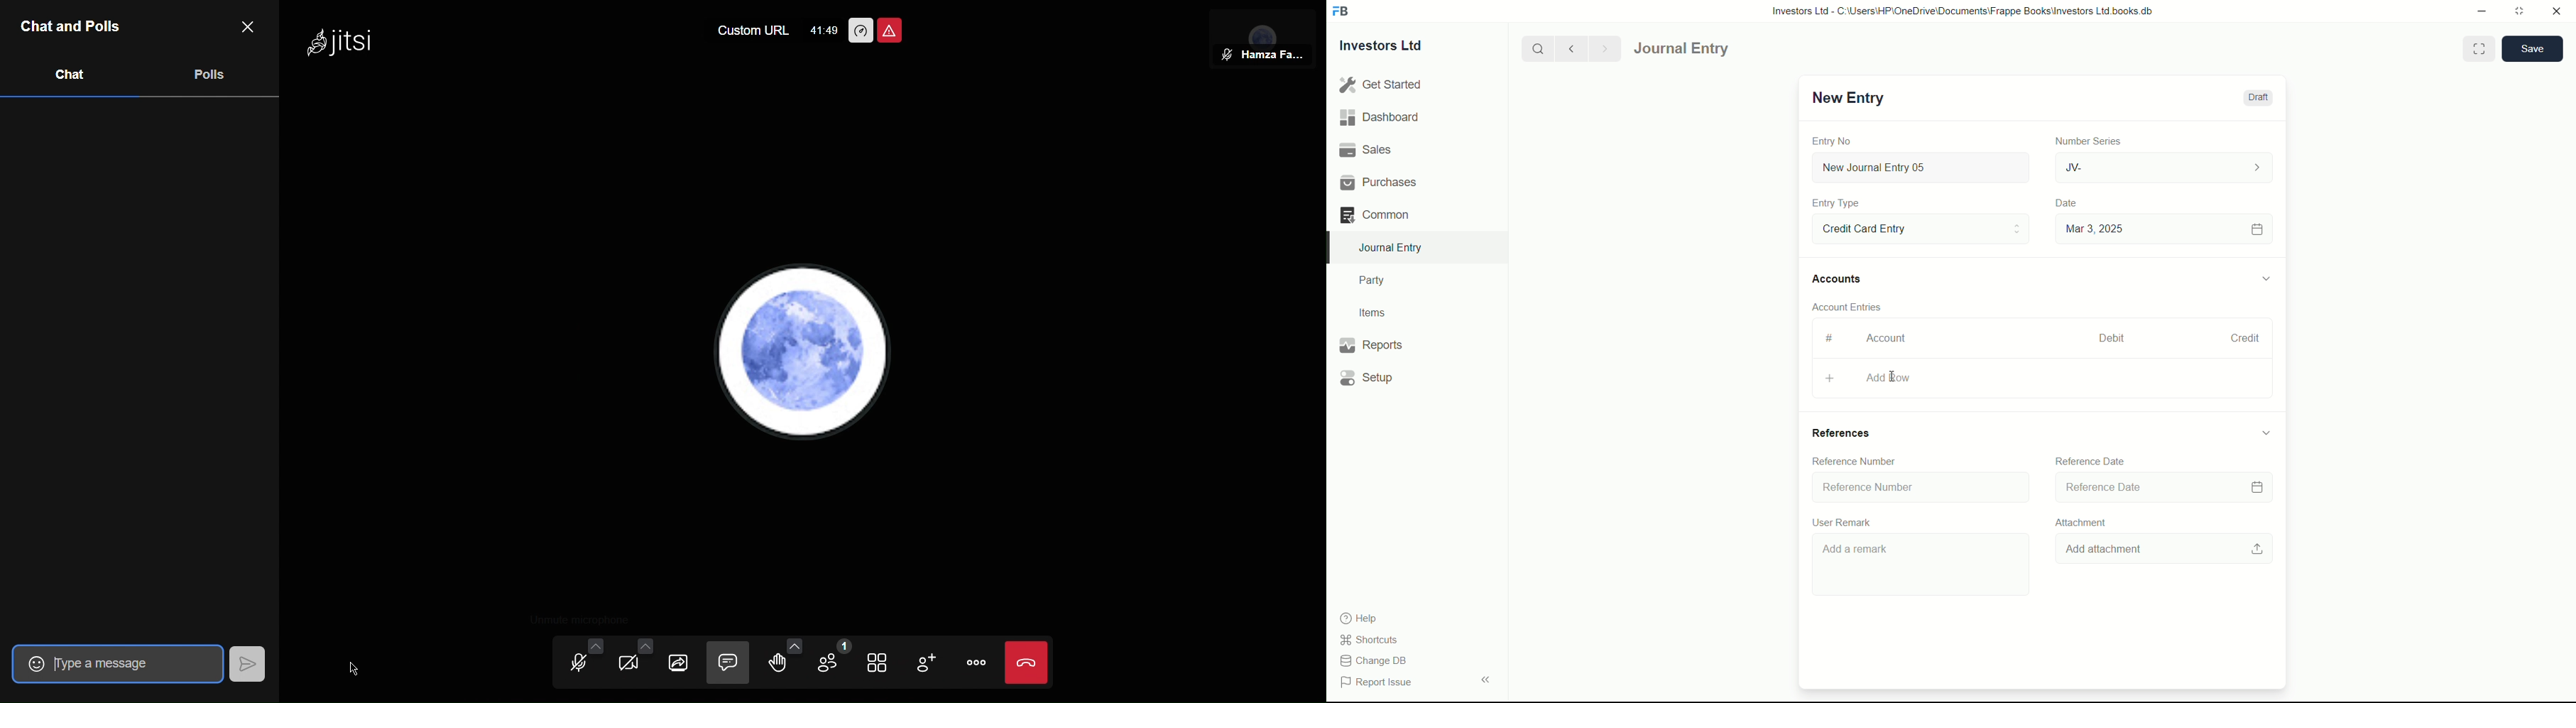 The image size is (2576, 728). Describe the element at coordinates (1341, 12) in the screenshot. I see `FrappeBooks logo` at that location.